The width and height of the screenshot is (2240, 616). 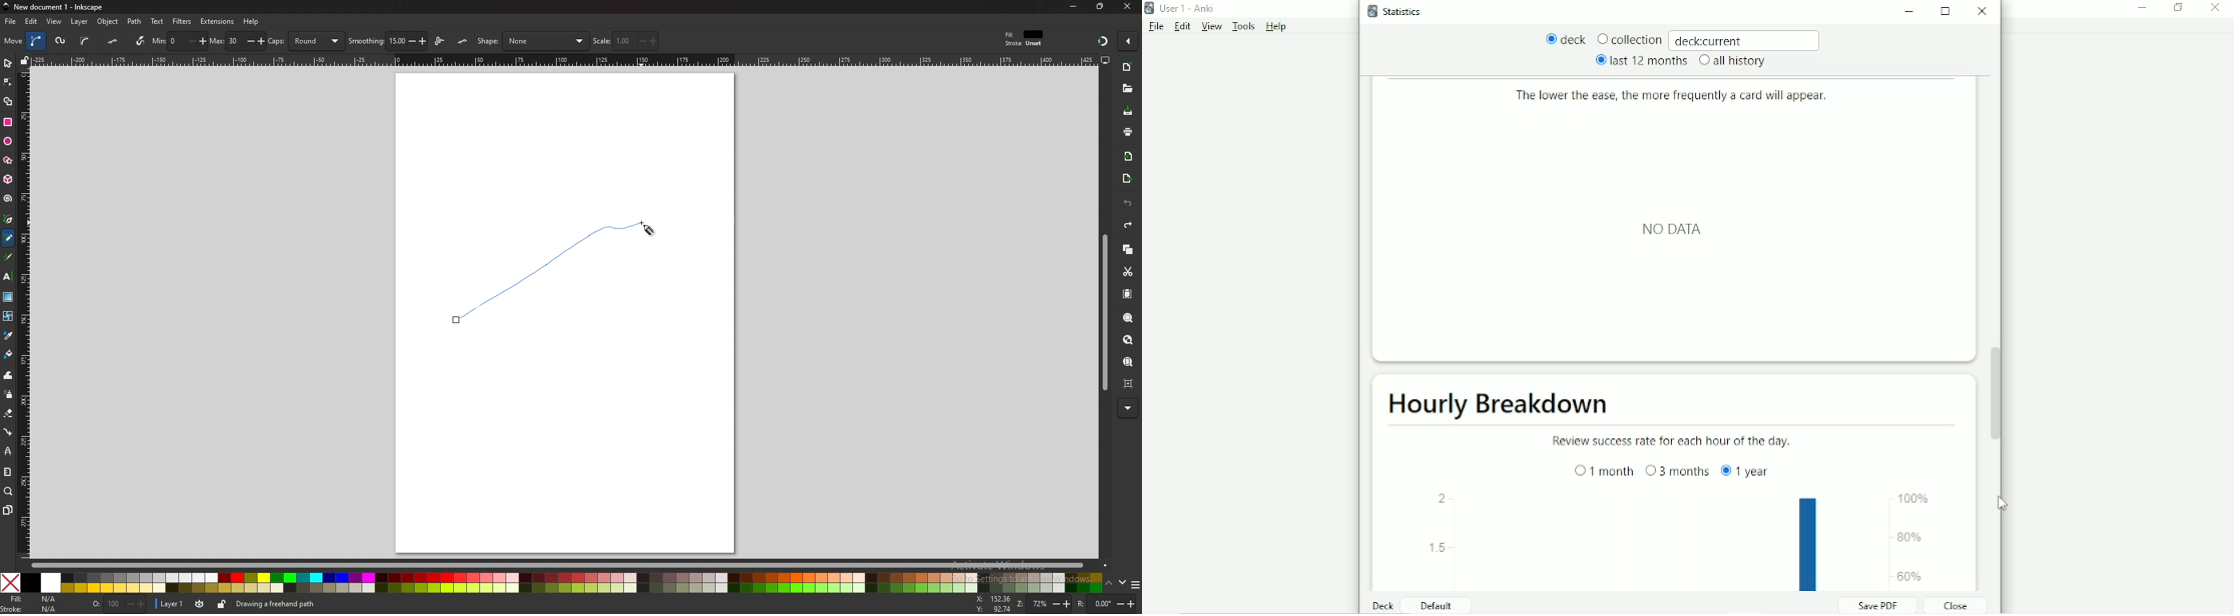 What do you see at coordinates (180, 41) in the screenshot?
I see `min` at bounding box center [180, 41].